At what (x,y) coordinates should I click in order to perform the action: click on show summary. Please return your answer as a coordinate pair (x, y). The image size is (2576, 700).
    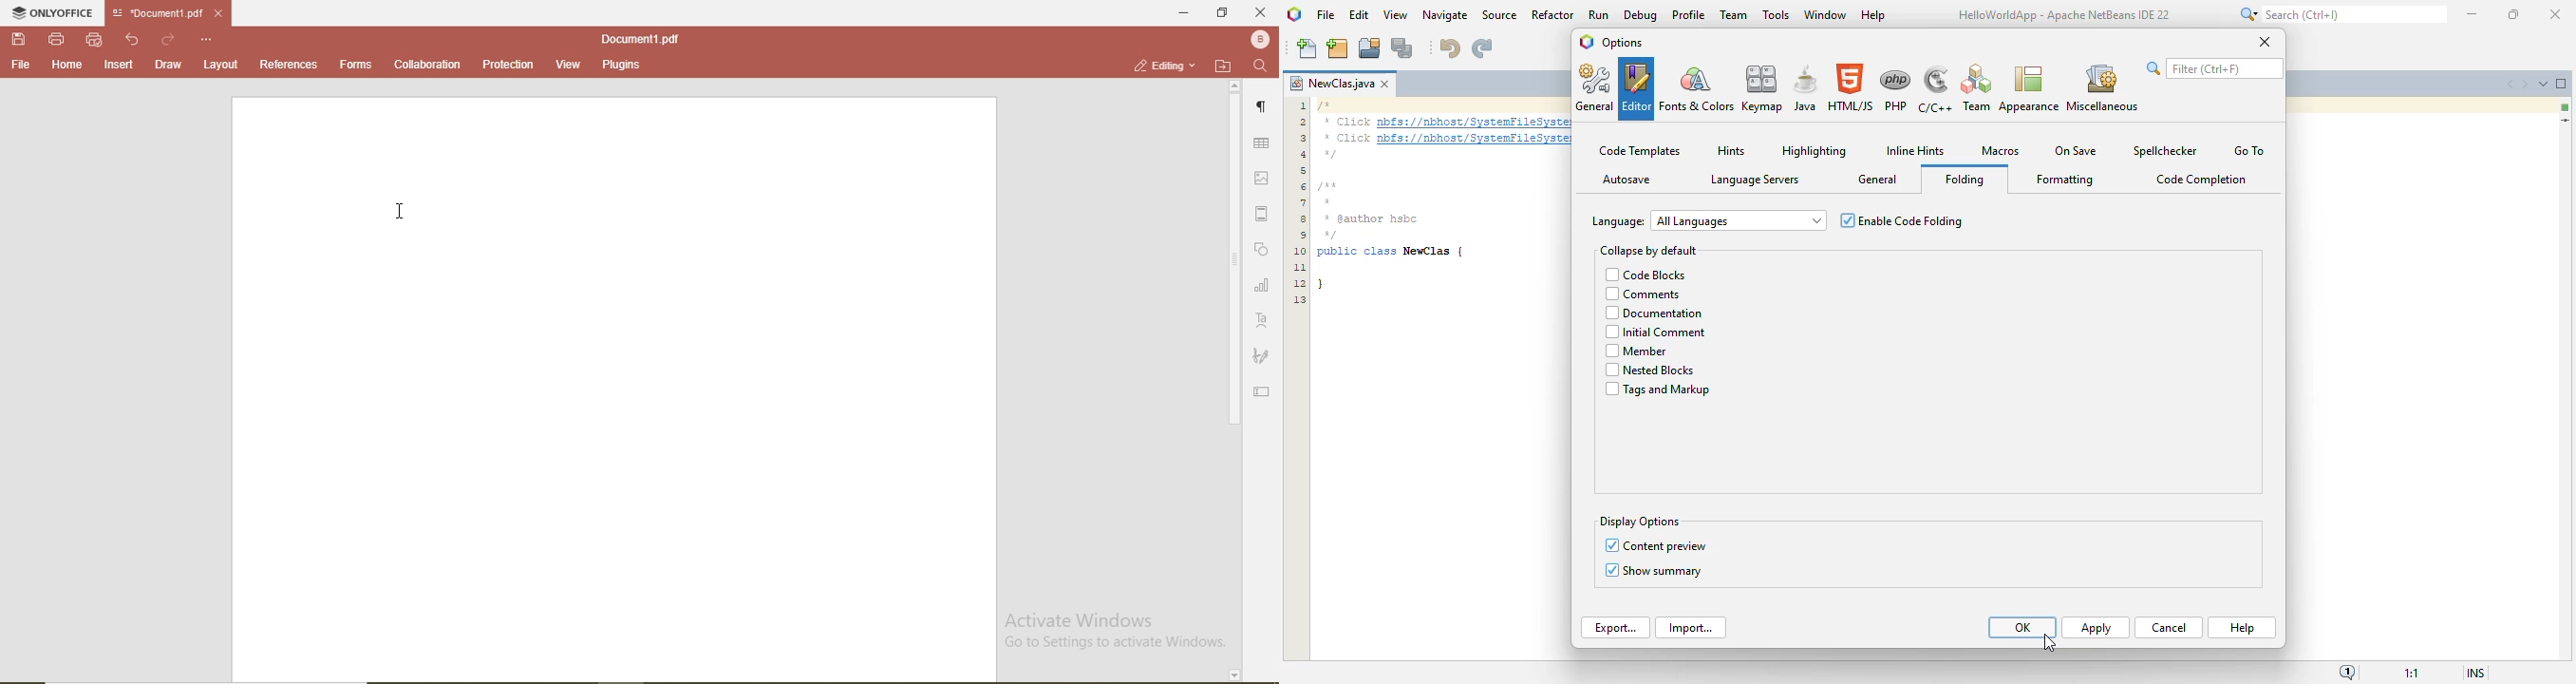
    Looking at the image, I should click on (1664, 571).